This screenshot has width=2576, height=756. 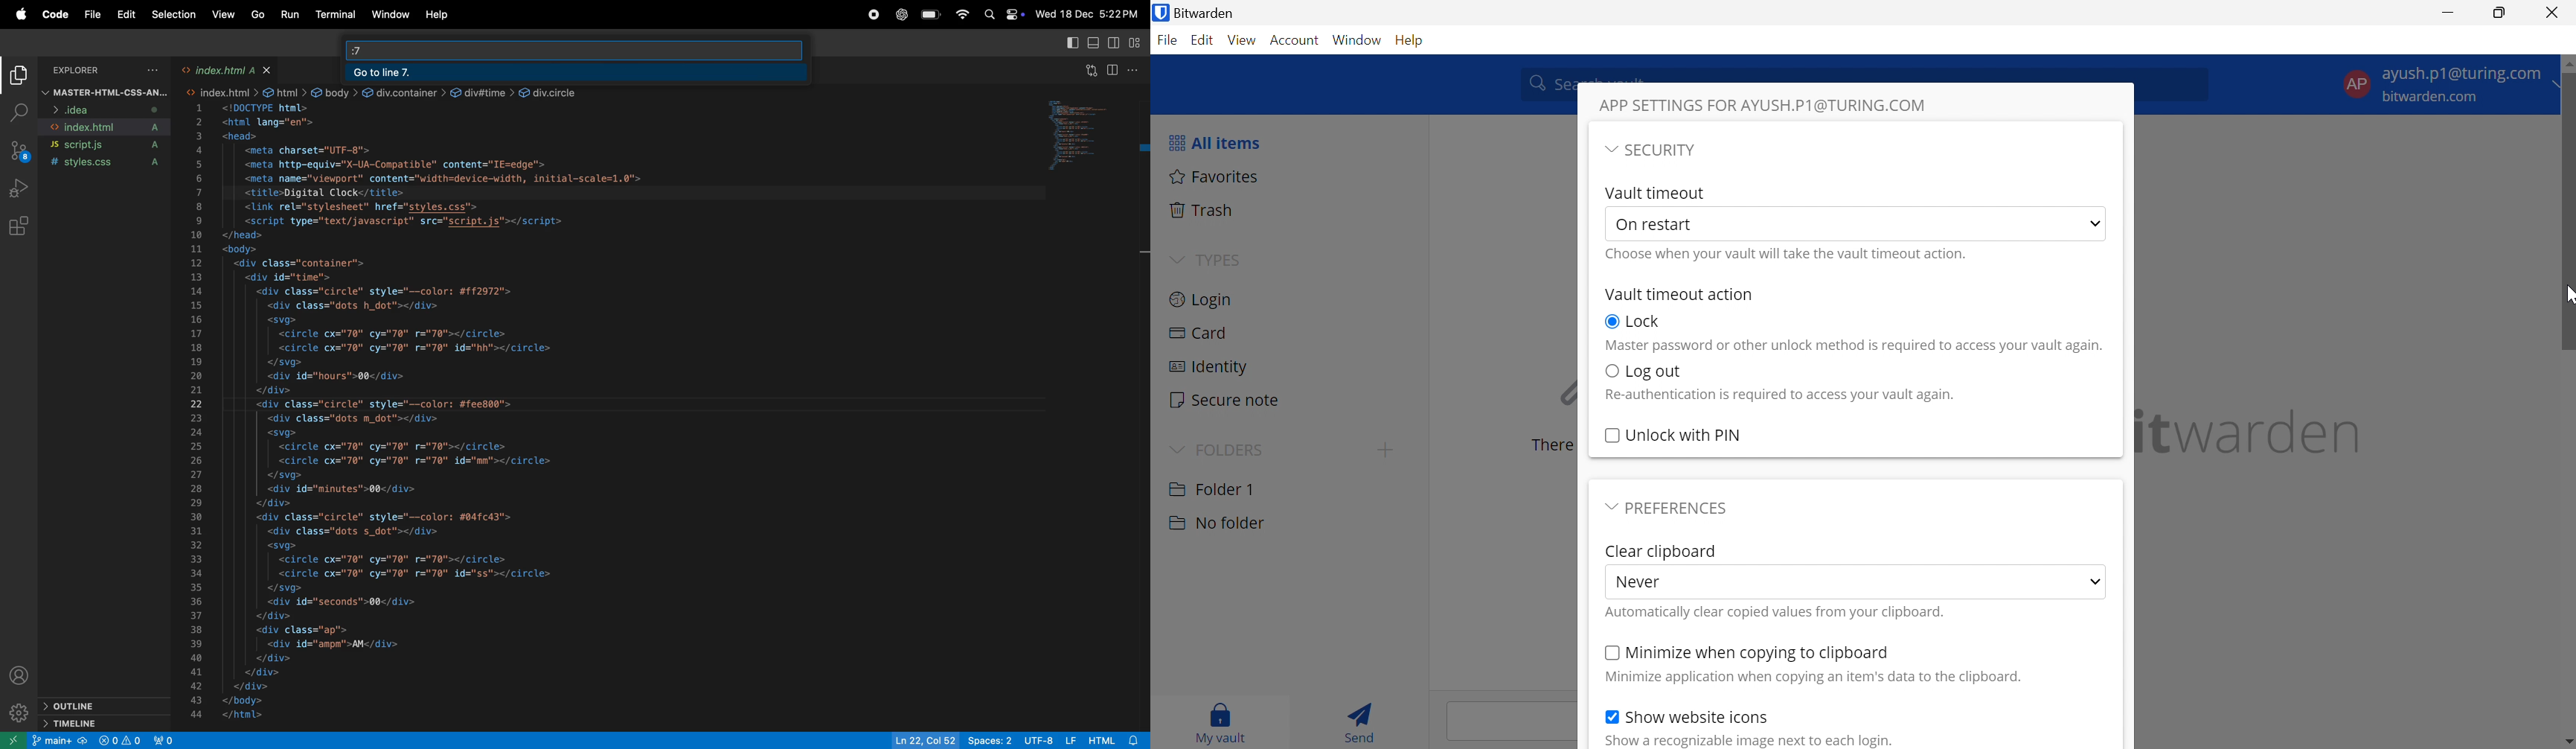 What do you see at coordinates (173, 14) in the screenshot?
I see `selection` at bounding box center [173, 14].